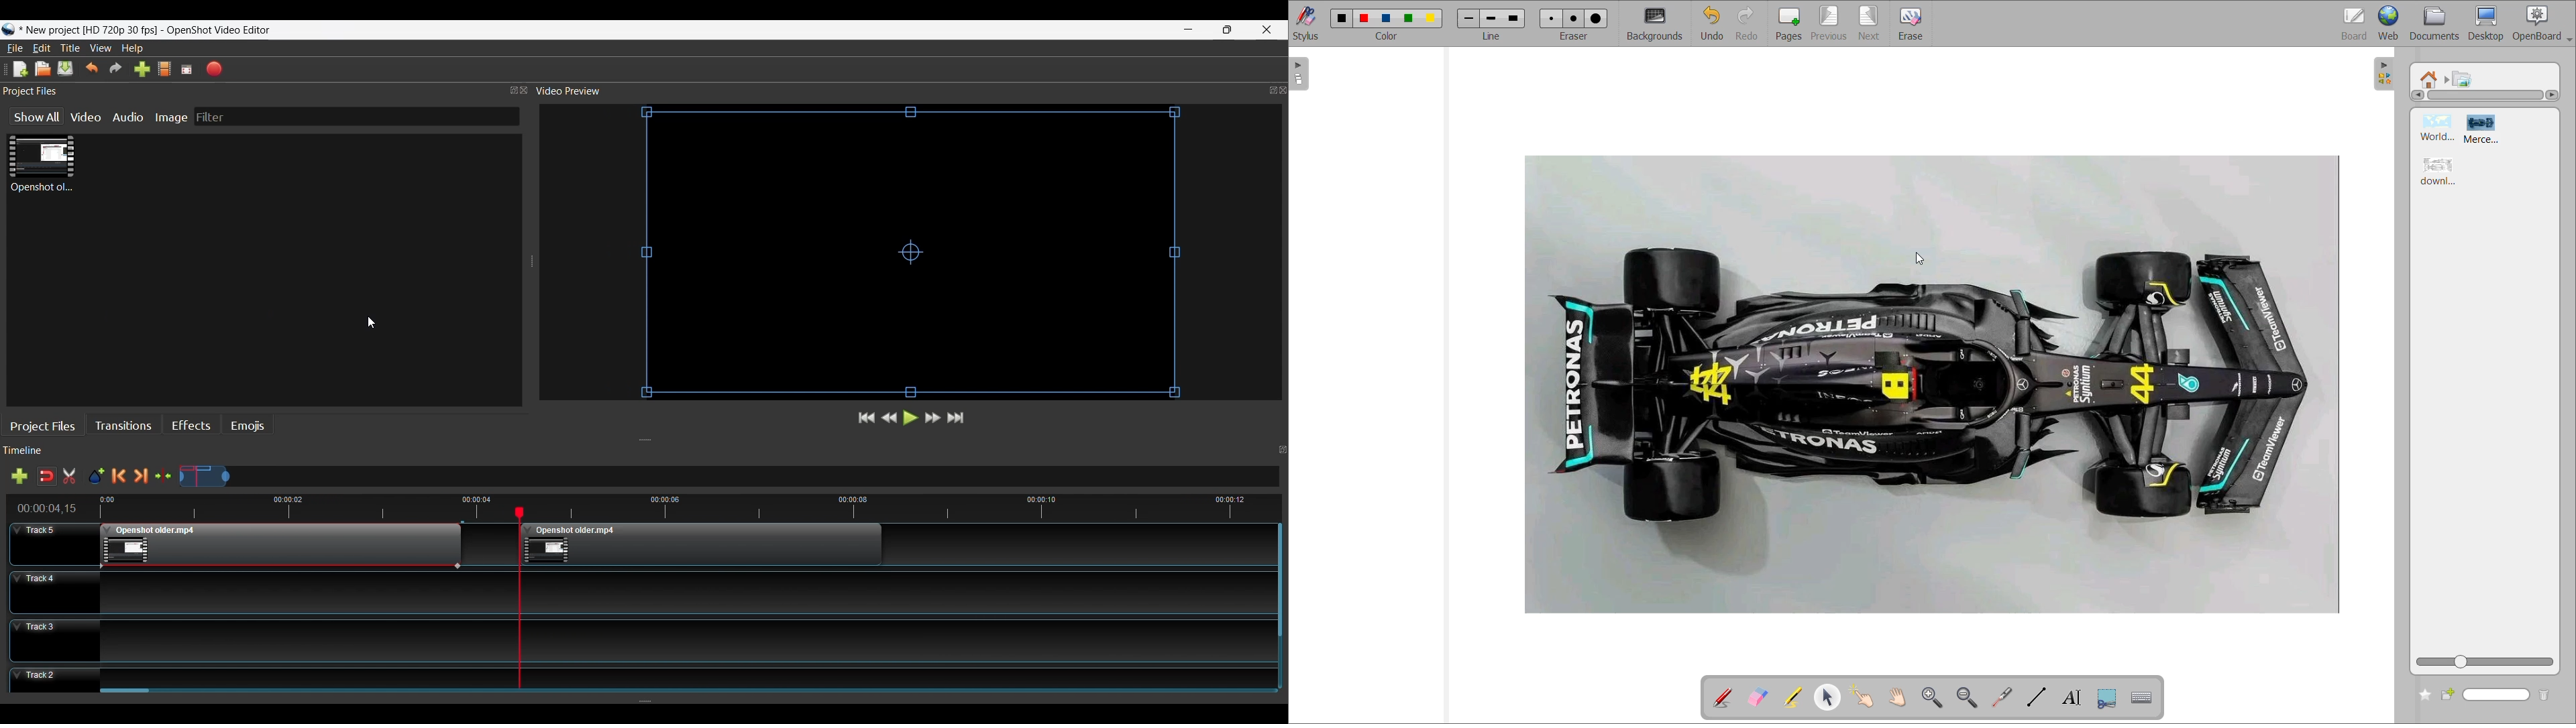 The width and height of the screenshot is (2576, 728). What do you see at coordinates (2438, 127) in the screenshot?
I see `image 1` at bounding box center [2438, 127].